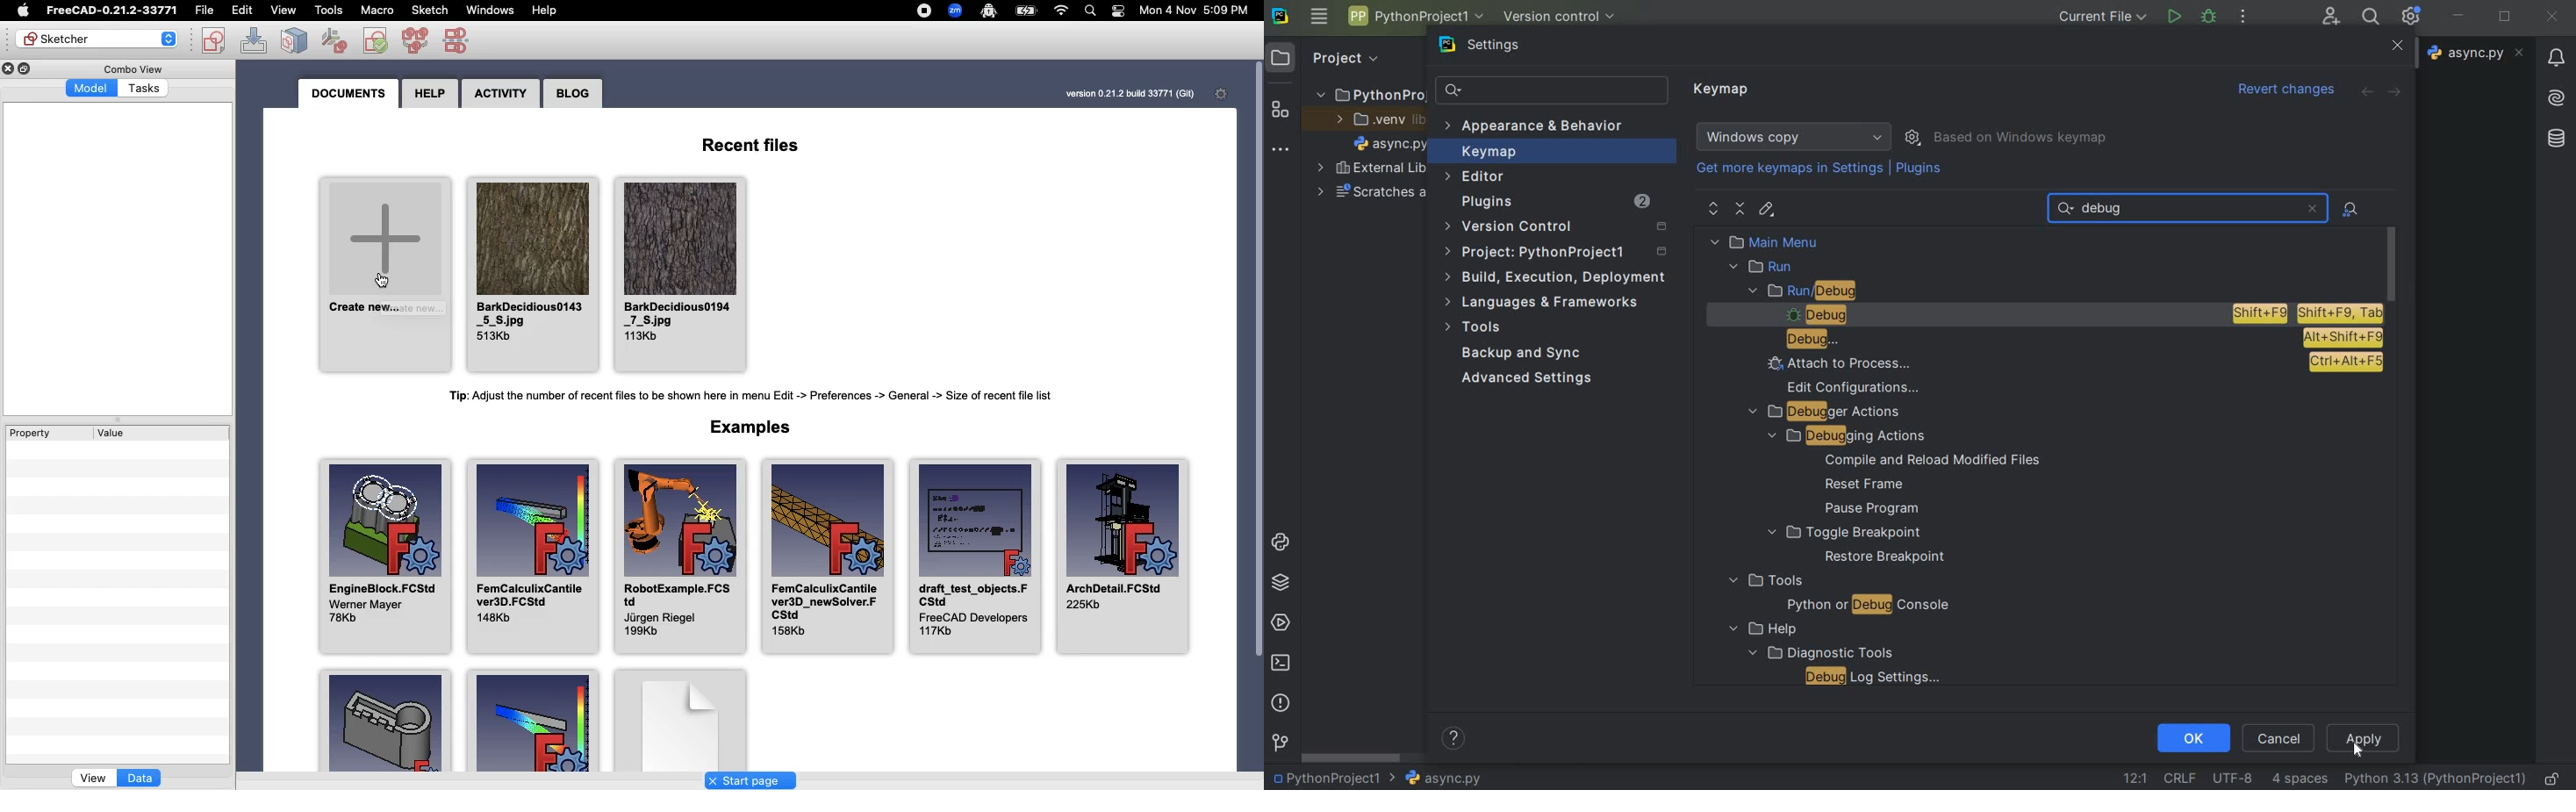 The height and width of the screenshot is (812, 2576). Describe the element at coordinates (2553, 17) in the screenshot. I see `close` at that location.